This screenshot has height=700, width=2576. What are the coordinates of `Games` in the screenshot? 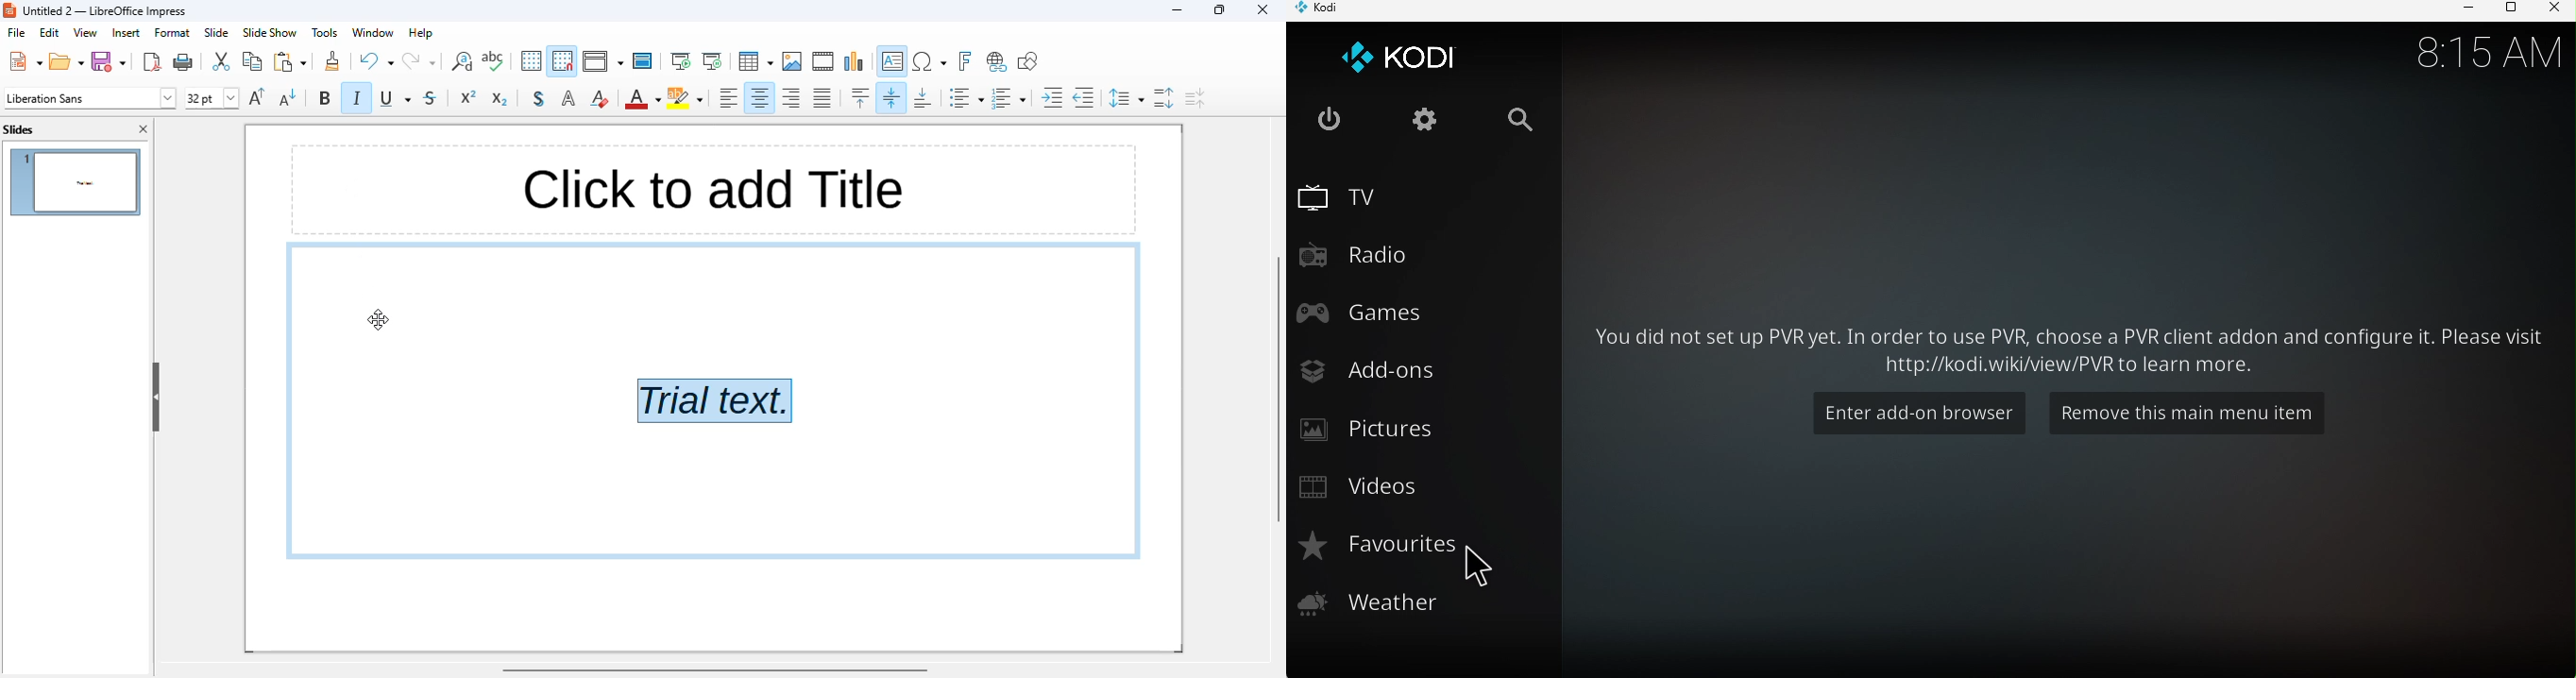 It's located at (1409, 311).